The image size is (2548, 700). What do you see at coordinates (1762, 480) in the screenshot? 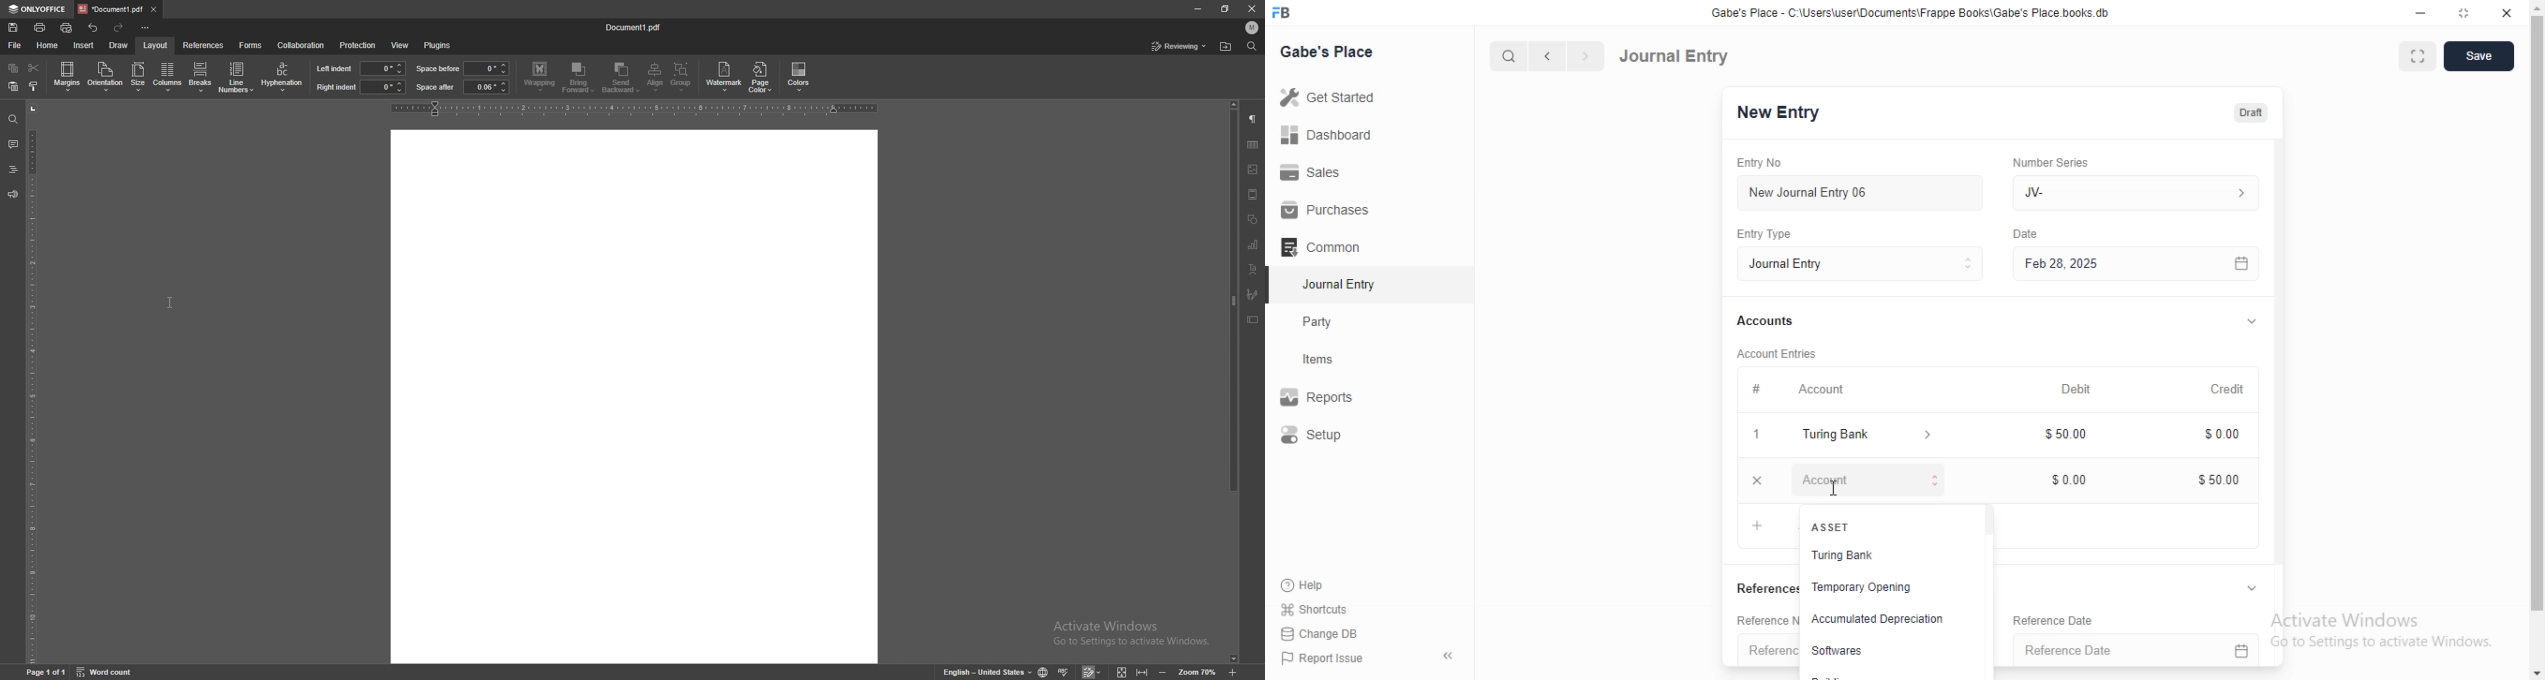
I see `close` at bounding box center [1762, 480].